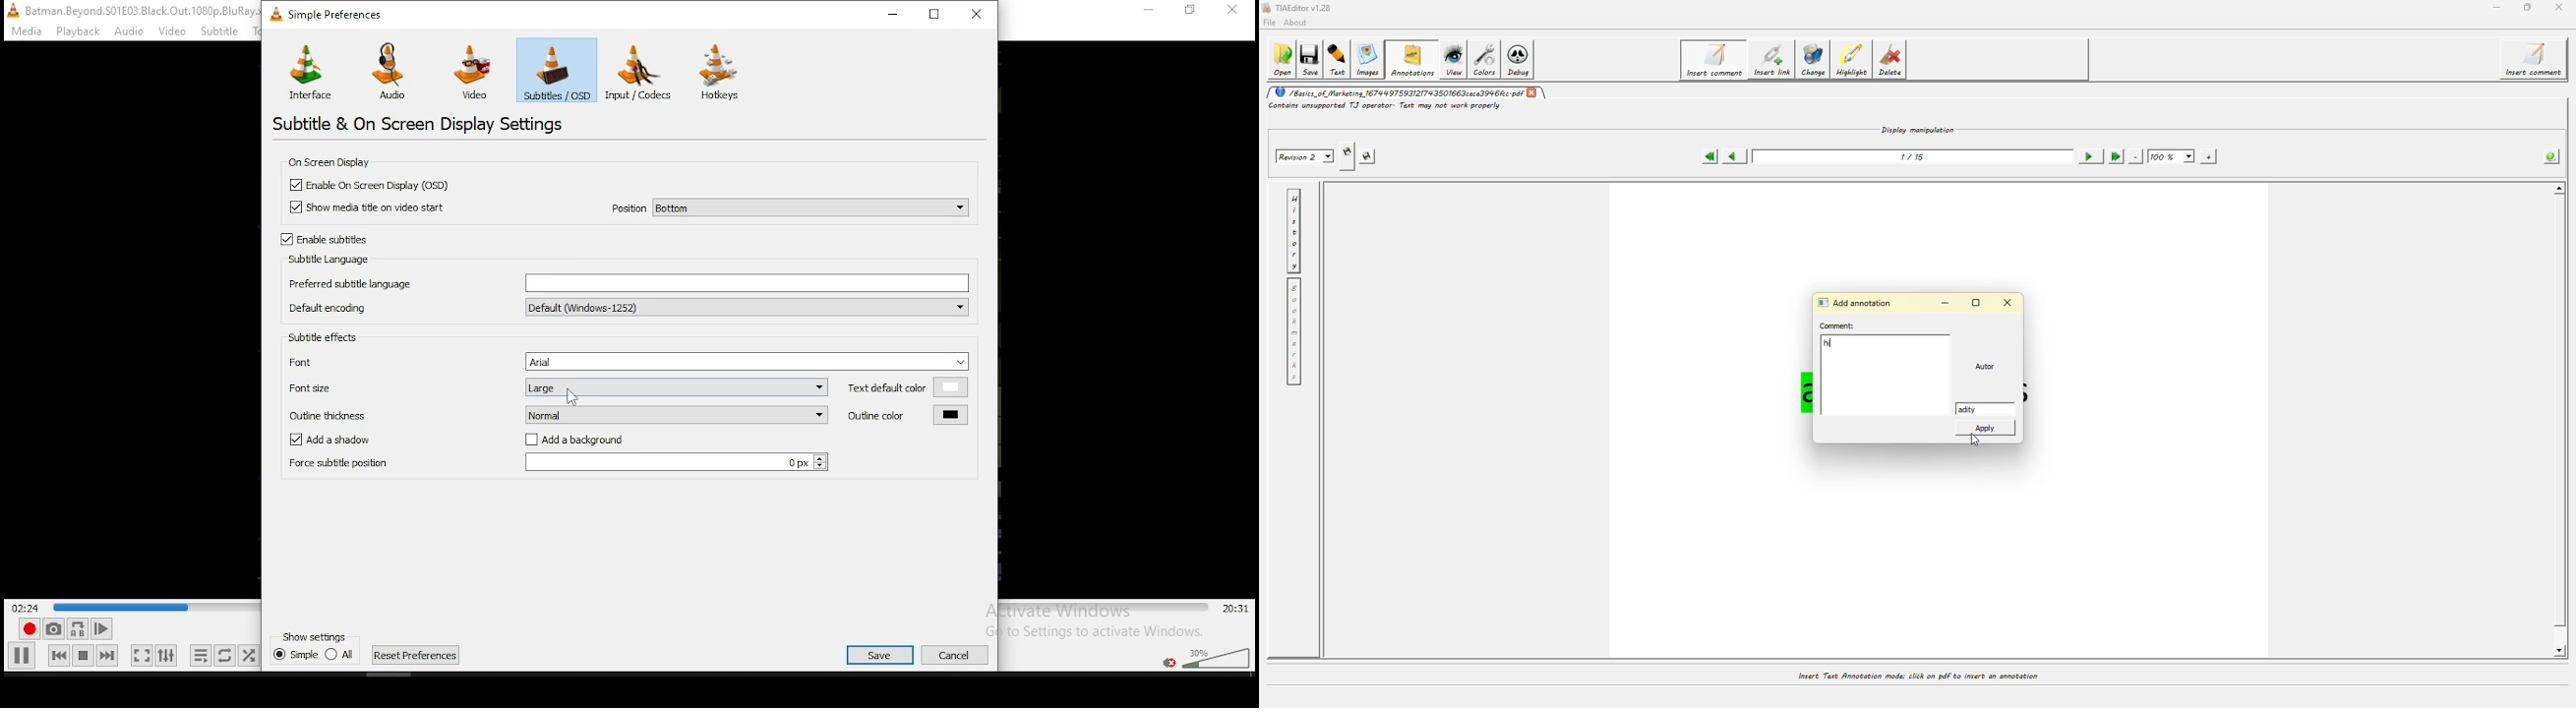  I want to click on toggle video in fullscreen, so click(141, 655).